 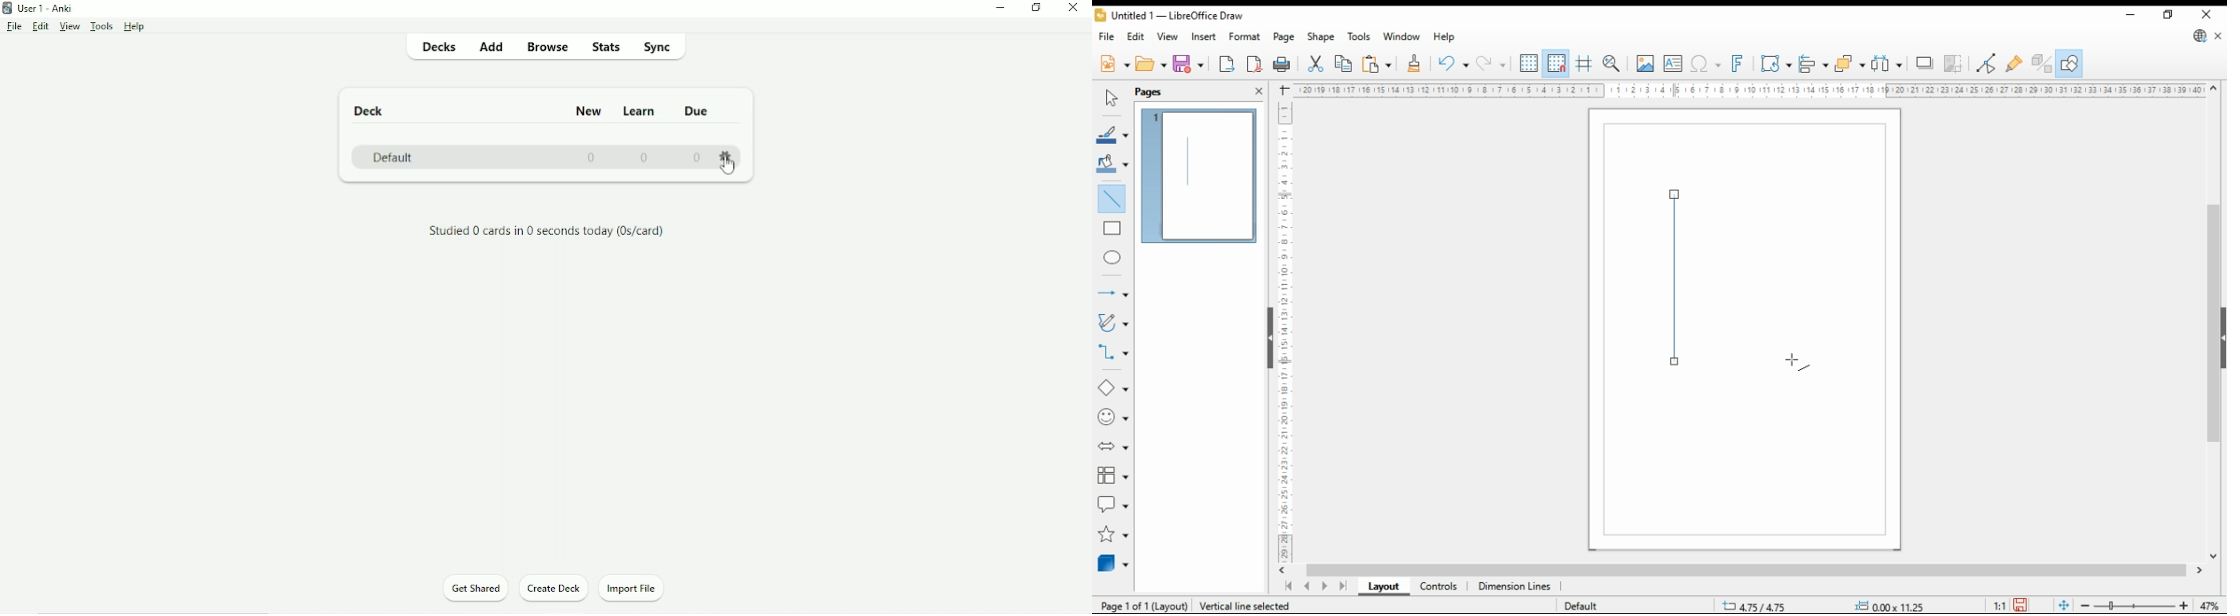 What do you see at coordinates (1112, 136) in the screenshot?
I see `line color` at bounding box center [1112, 136].